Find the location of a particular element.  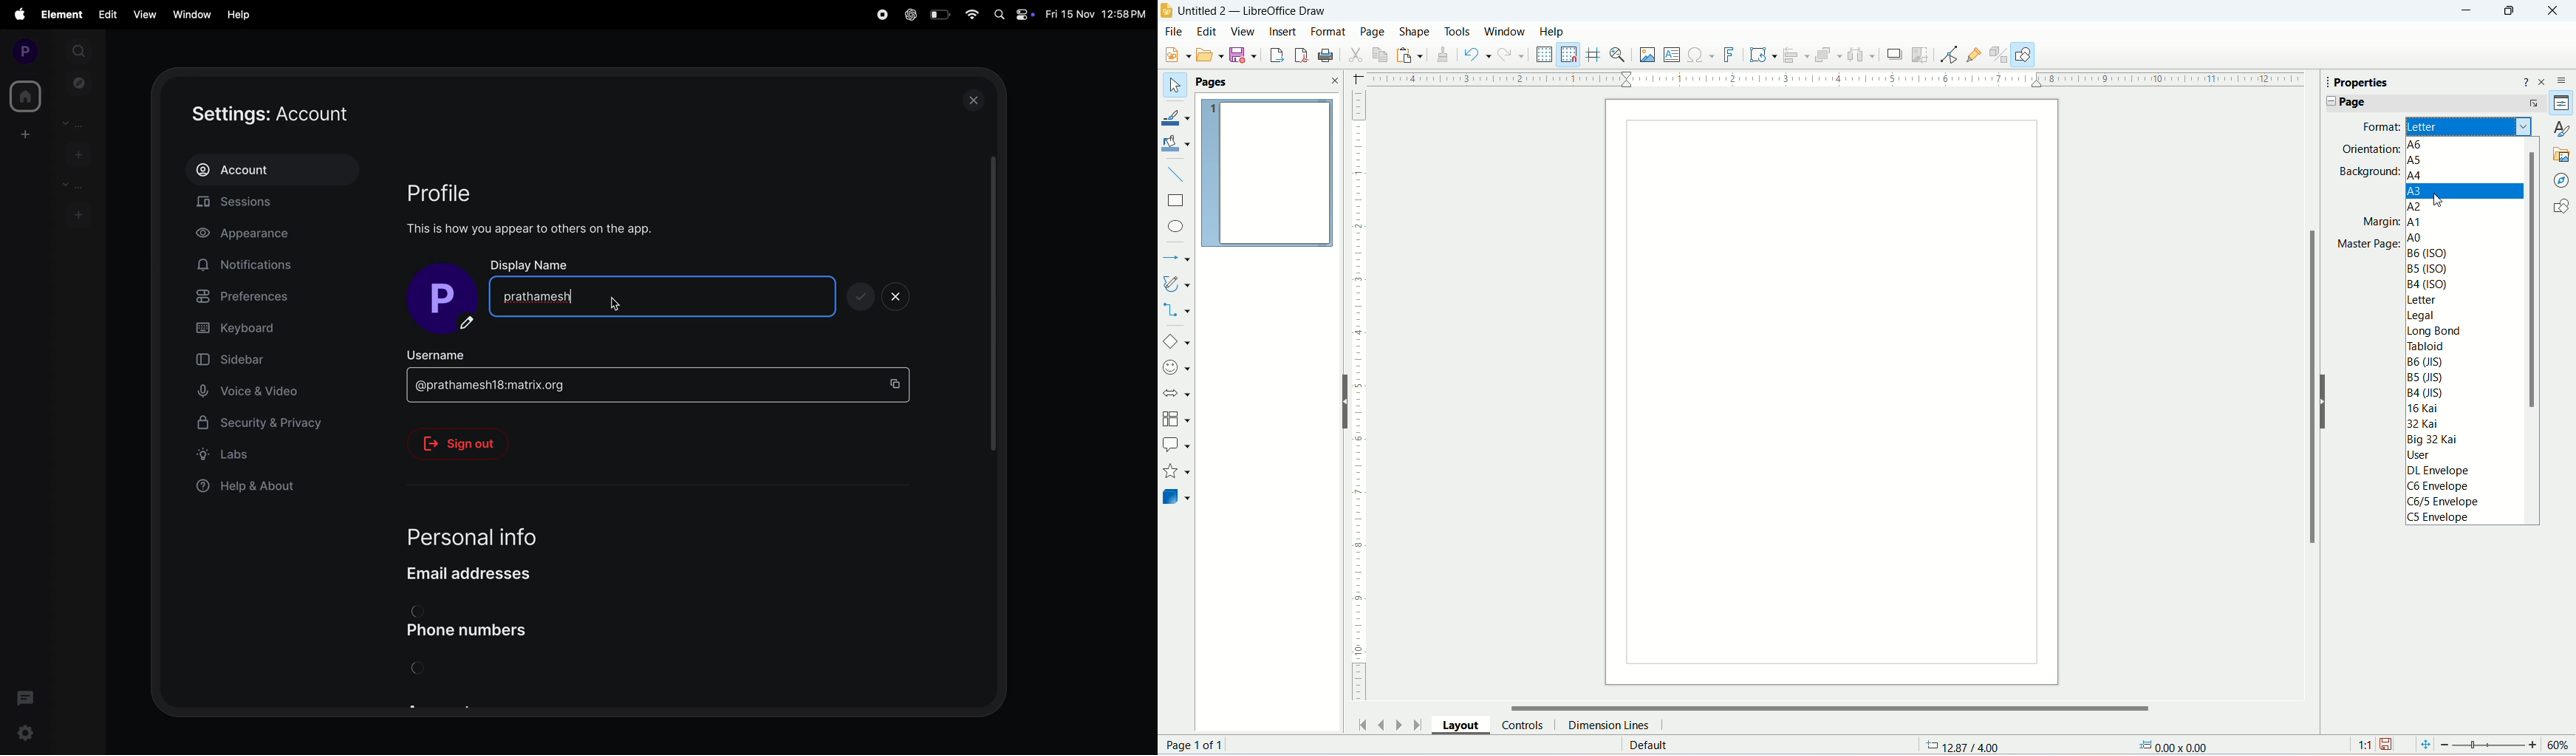

people is located at coordinates (77, 124).